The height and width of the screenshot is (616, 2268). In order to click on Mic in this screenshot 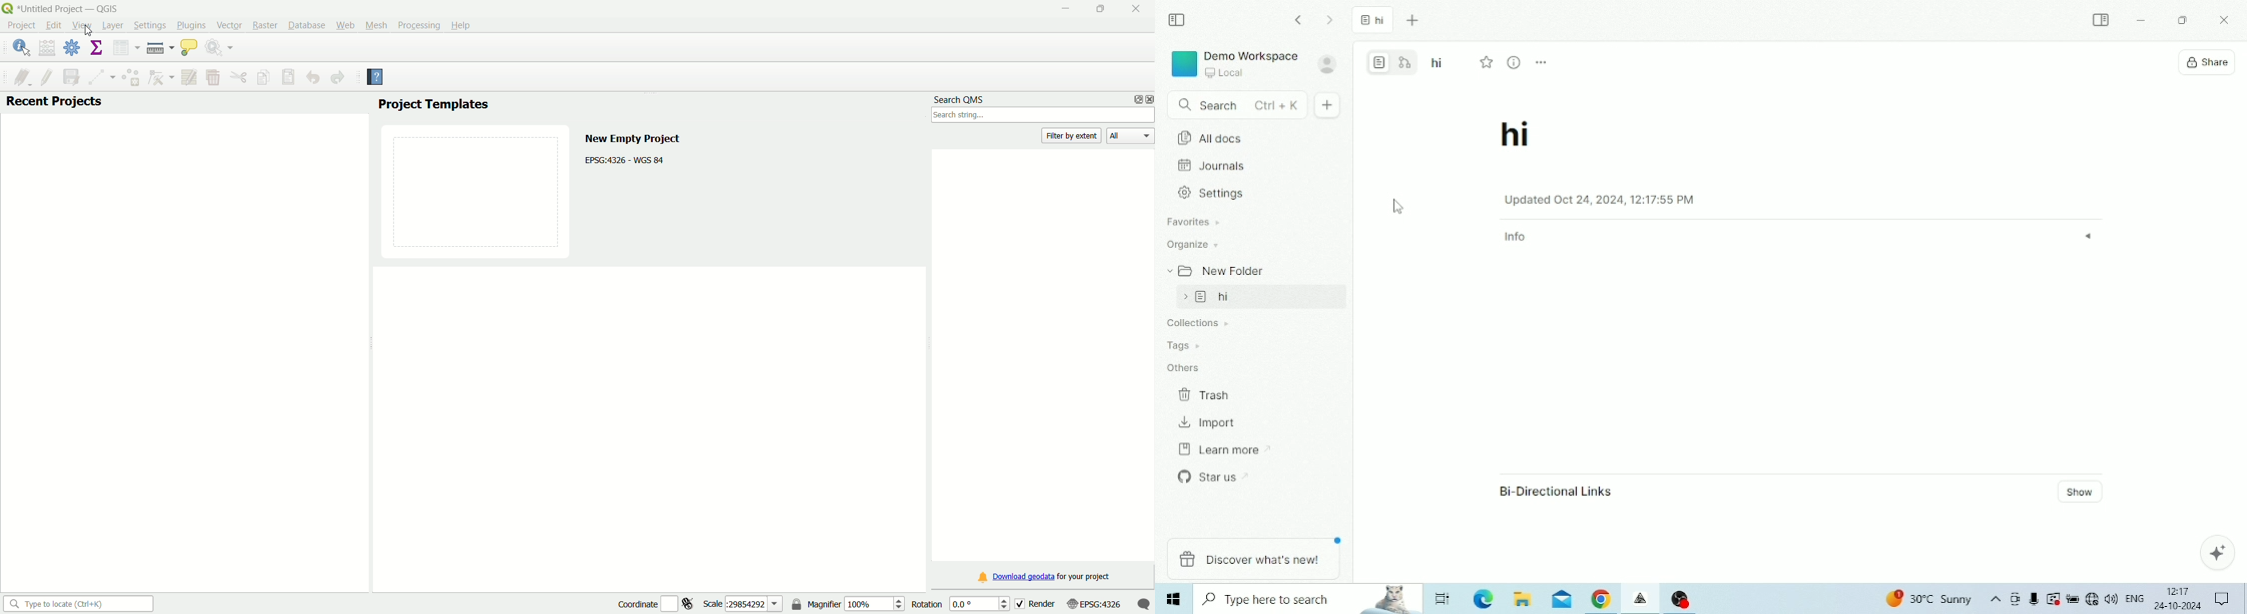, I will do `click(2033, 600)`.